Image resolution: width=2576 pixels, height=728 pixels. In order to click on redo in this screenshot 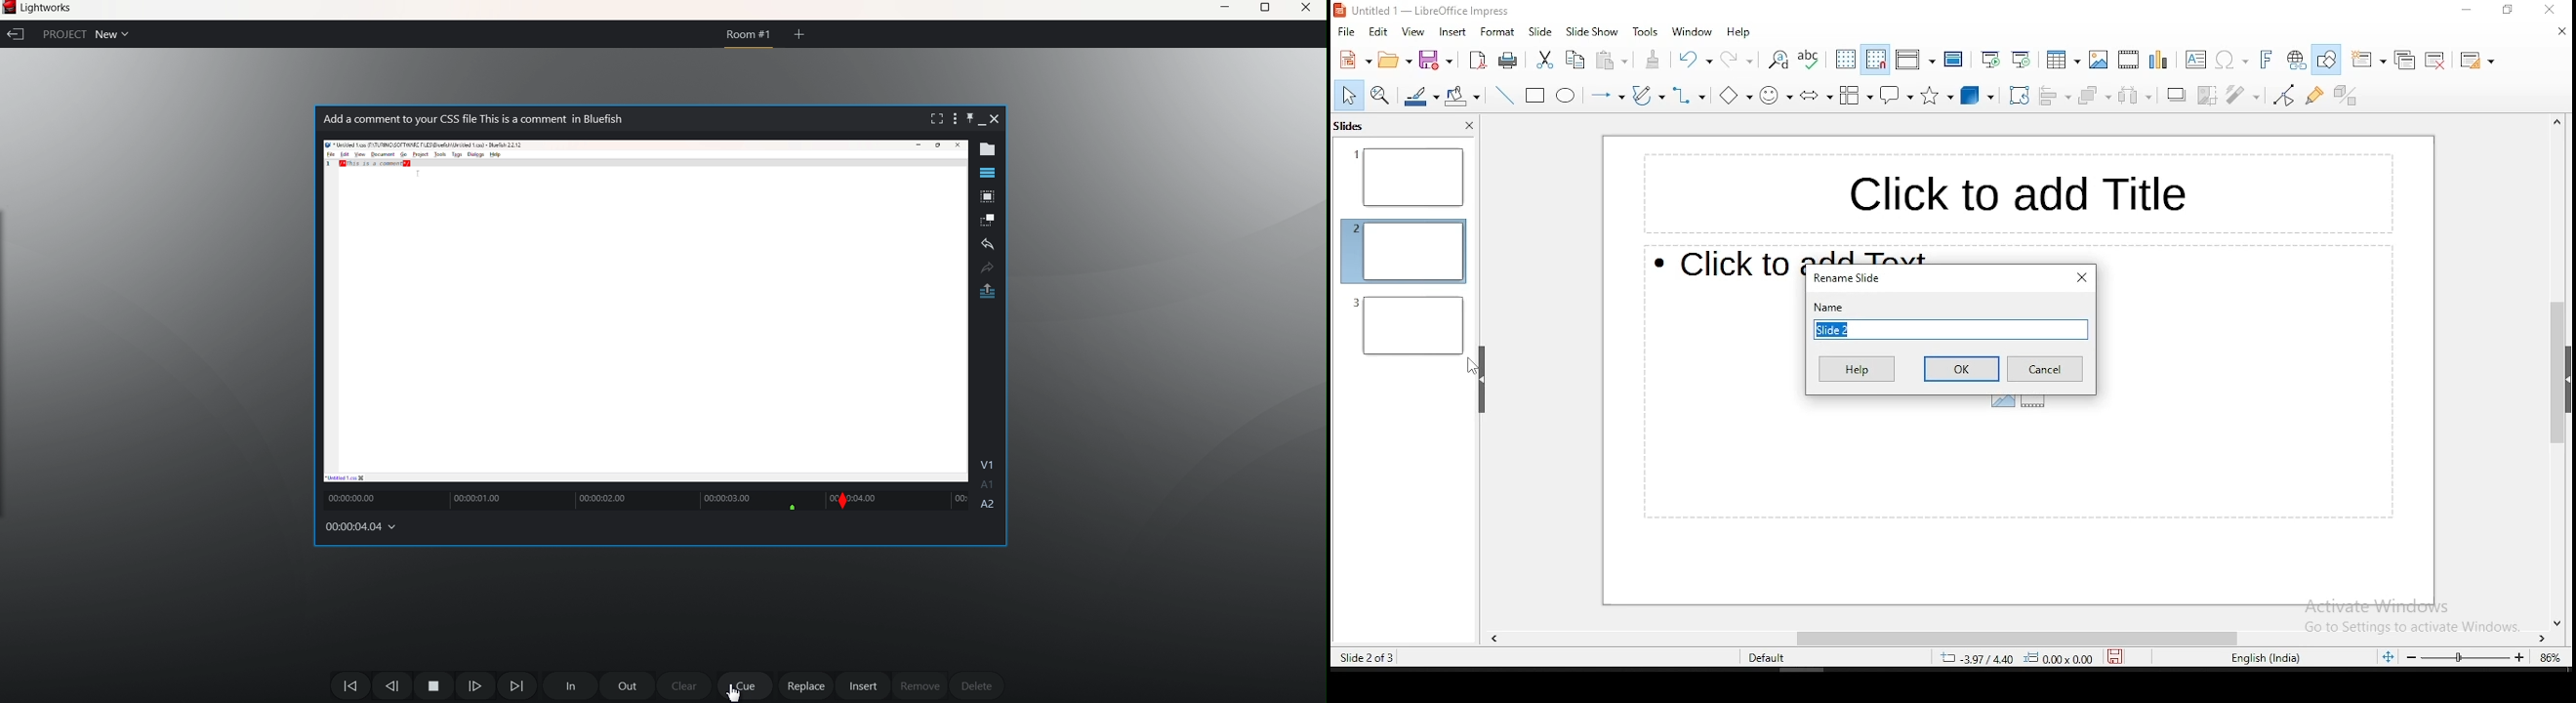, I will do `click(1738, 58)`.